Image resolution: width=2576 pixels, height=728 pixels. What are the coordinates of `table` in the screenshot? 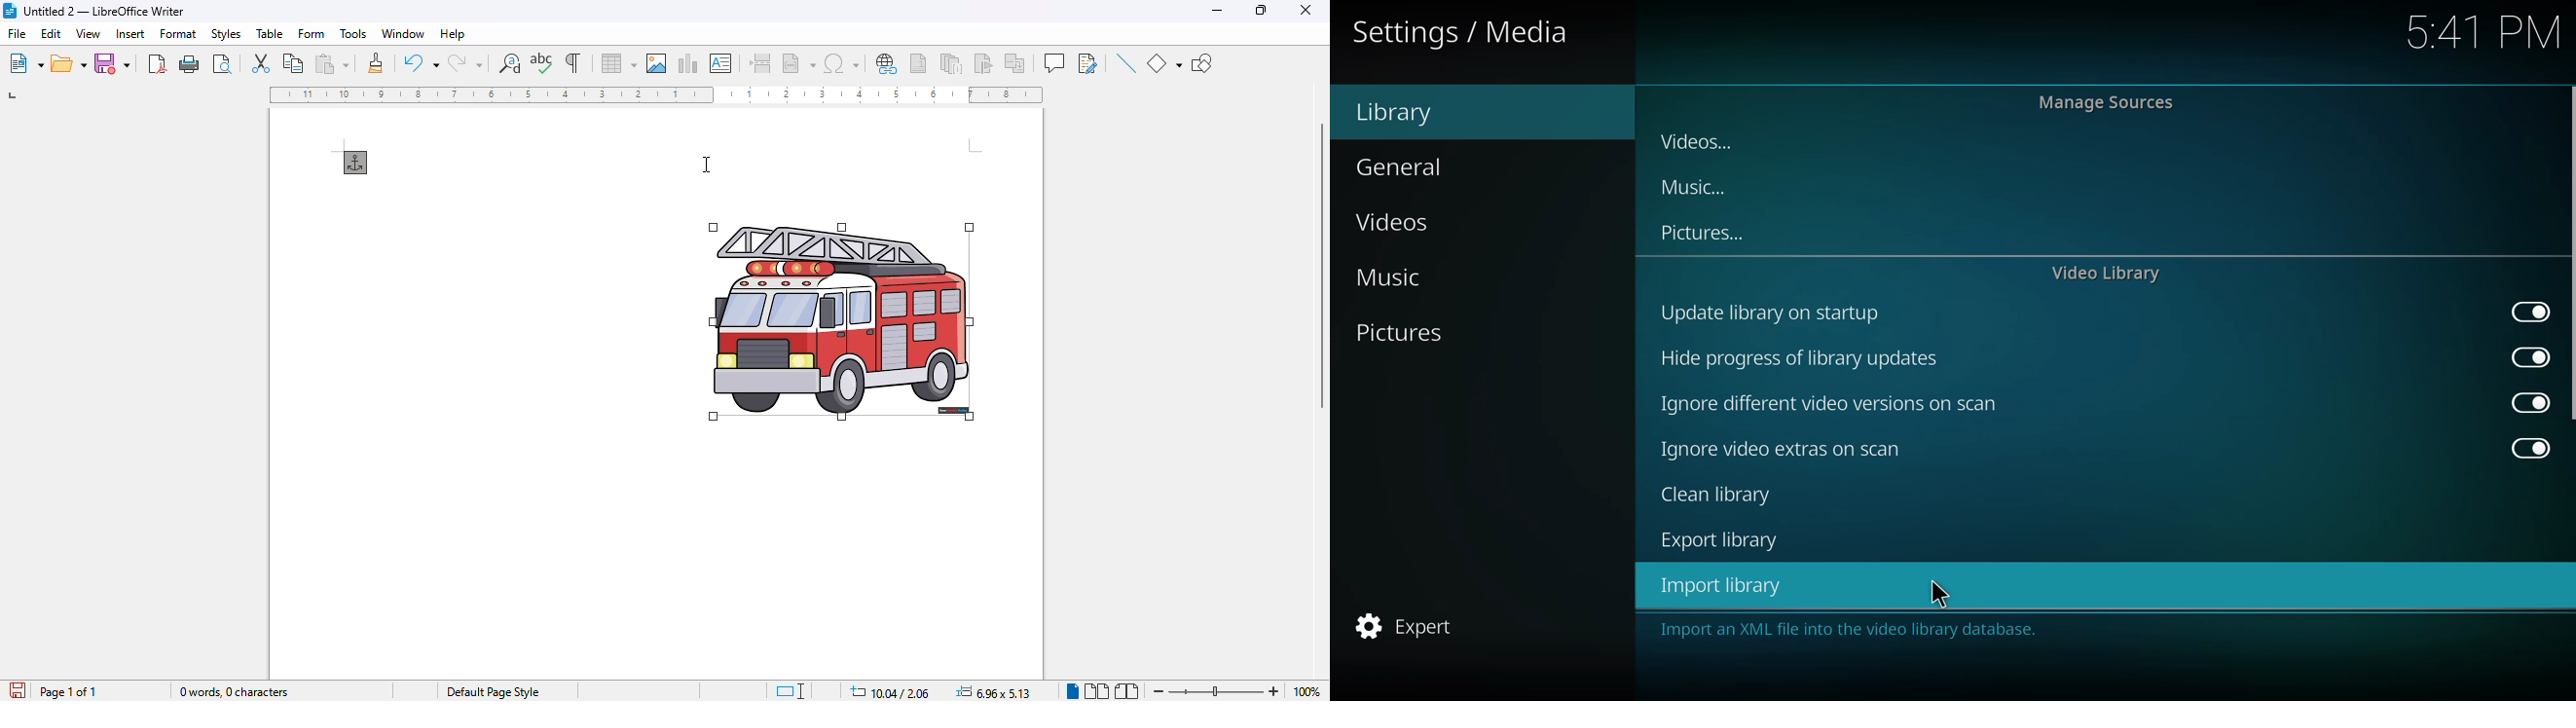 It's located at (618, 63).